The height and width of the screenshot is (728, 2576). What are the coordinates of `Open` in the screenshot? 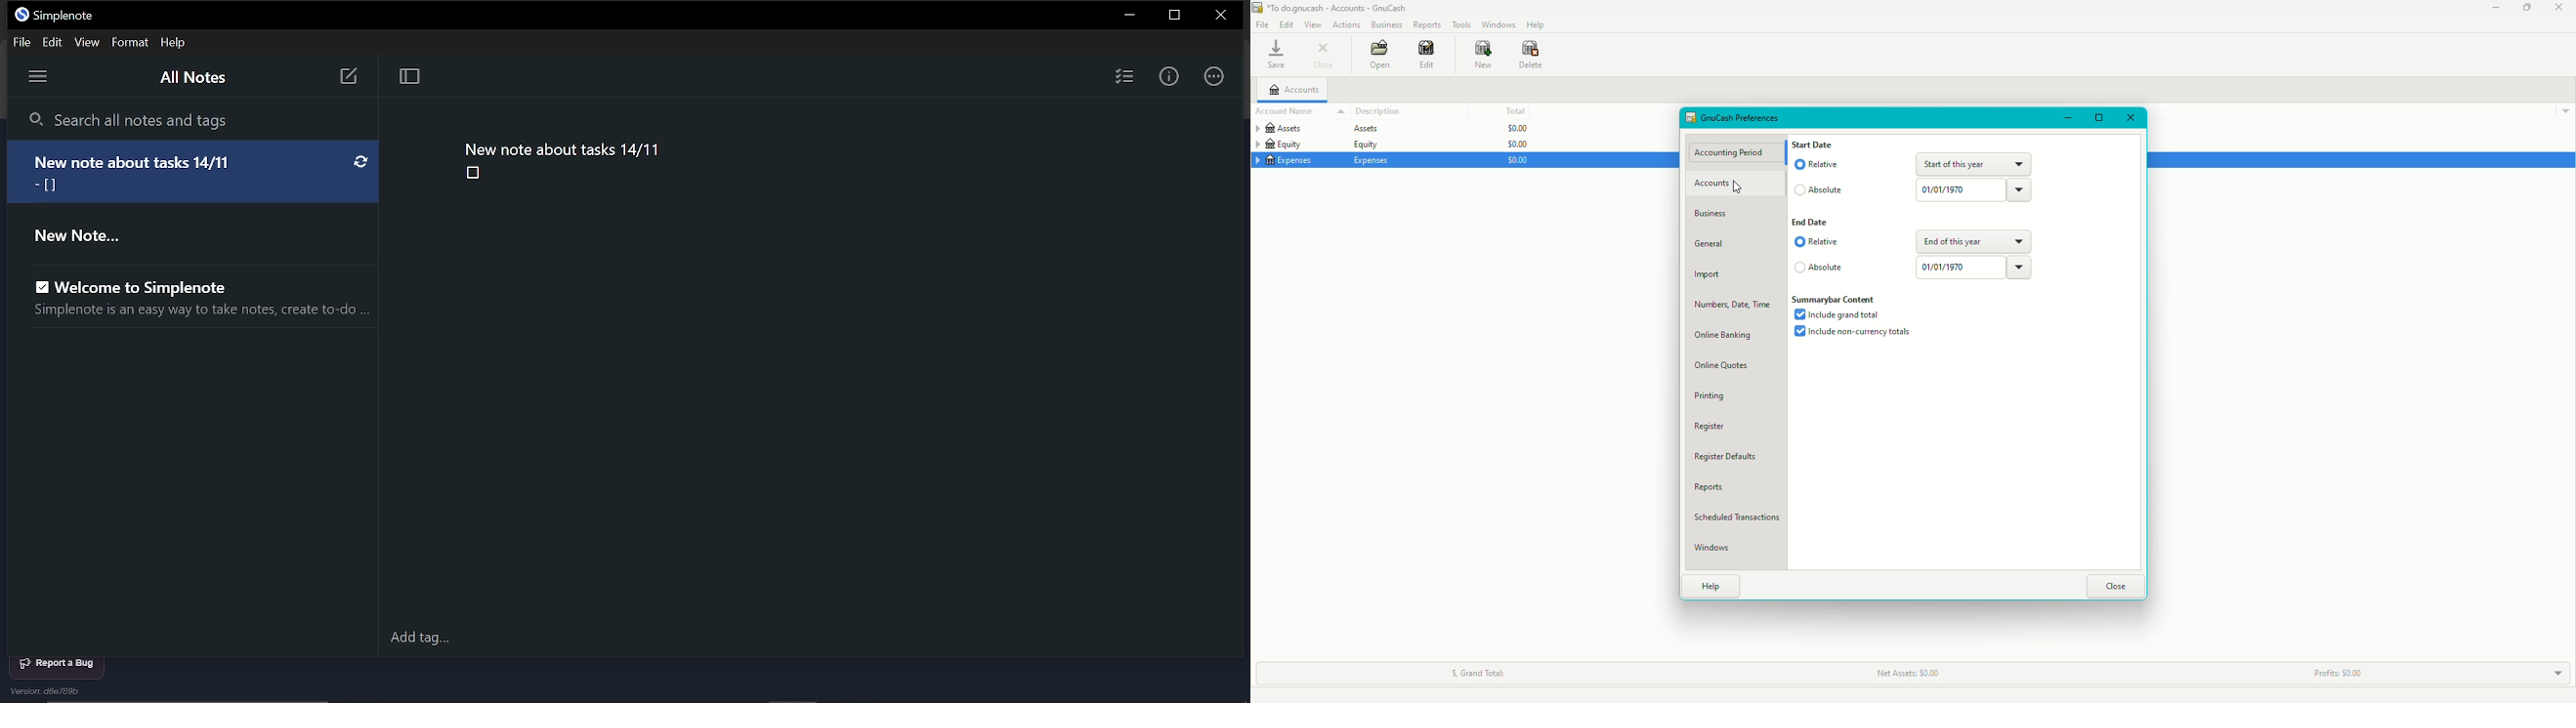 It's located at (1381, 53).